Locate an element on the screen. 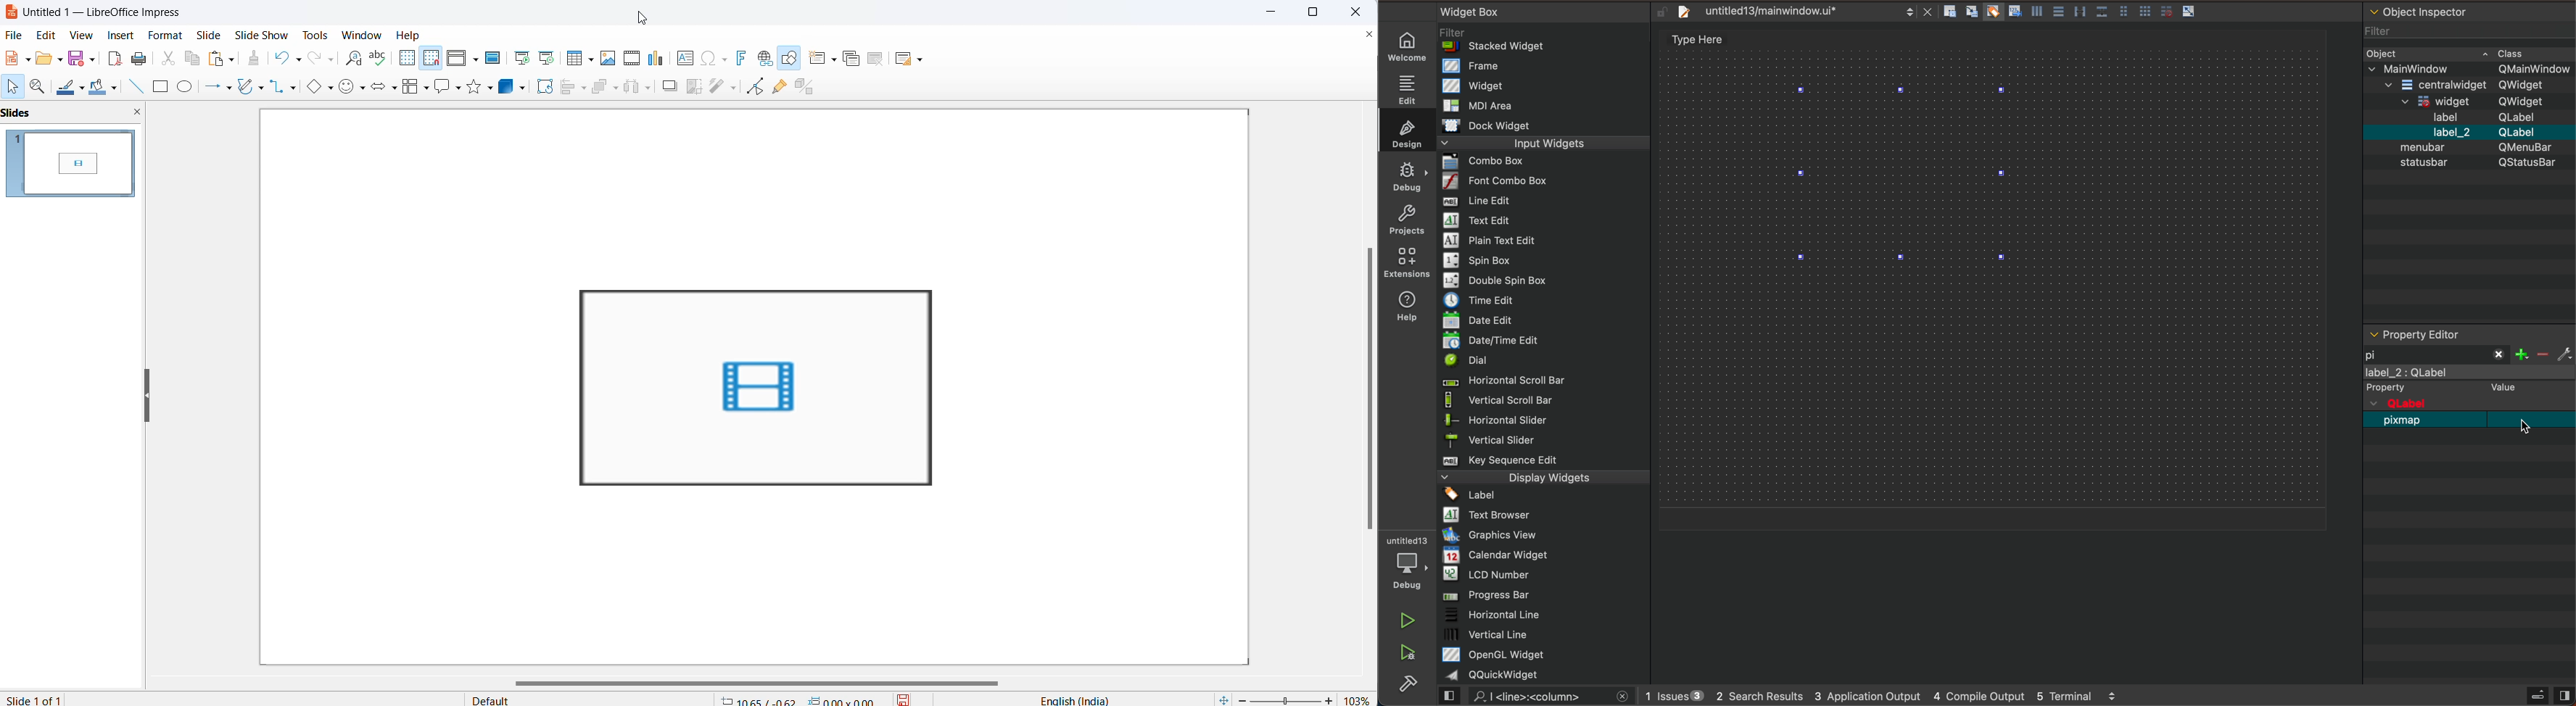 This screenshot has width=2576, height=728. show gluepoint function is located at coordinates (782, 88).